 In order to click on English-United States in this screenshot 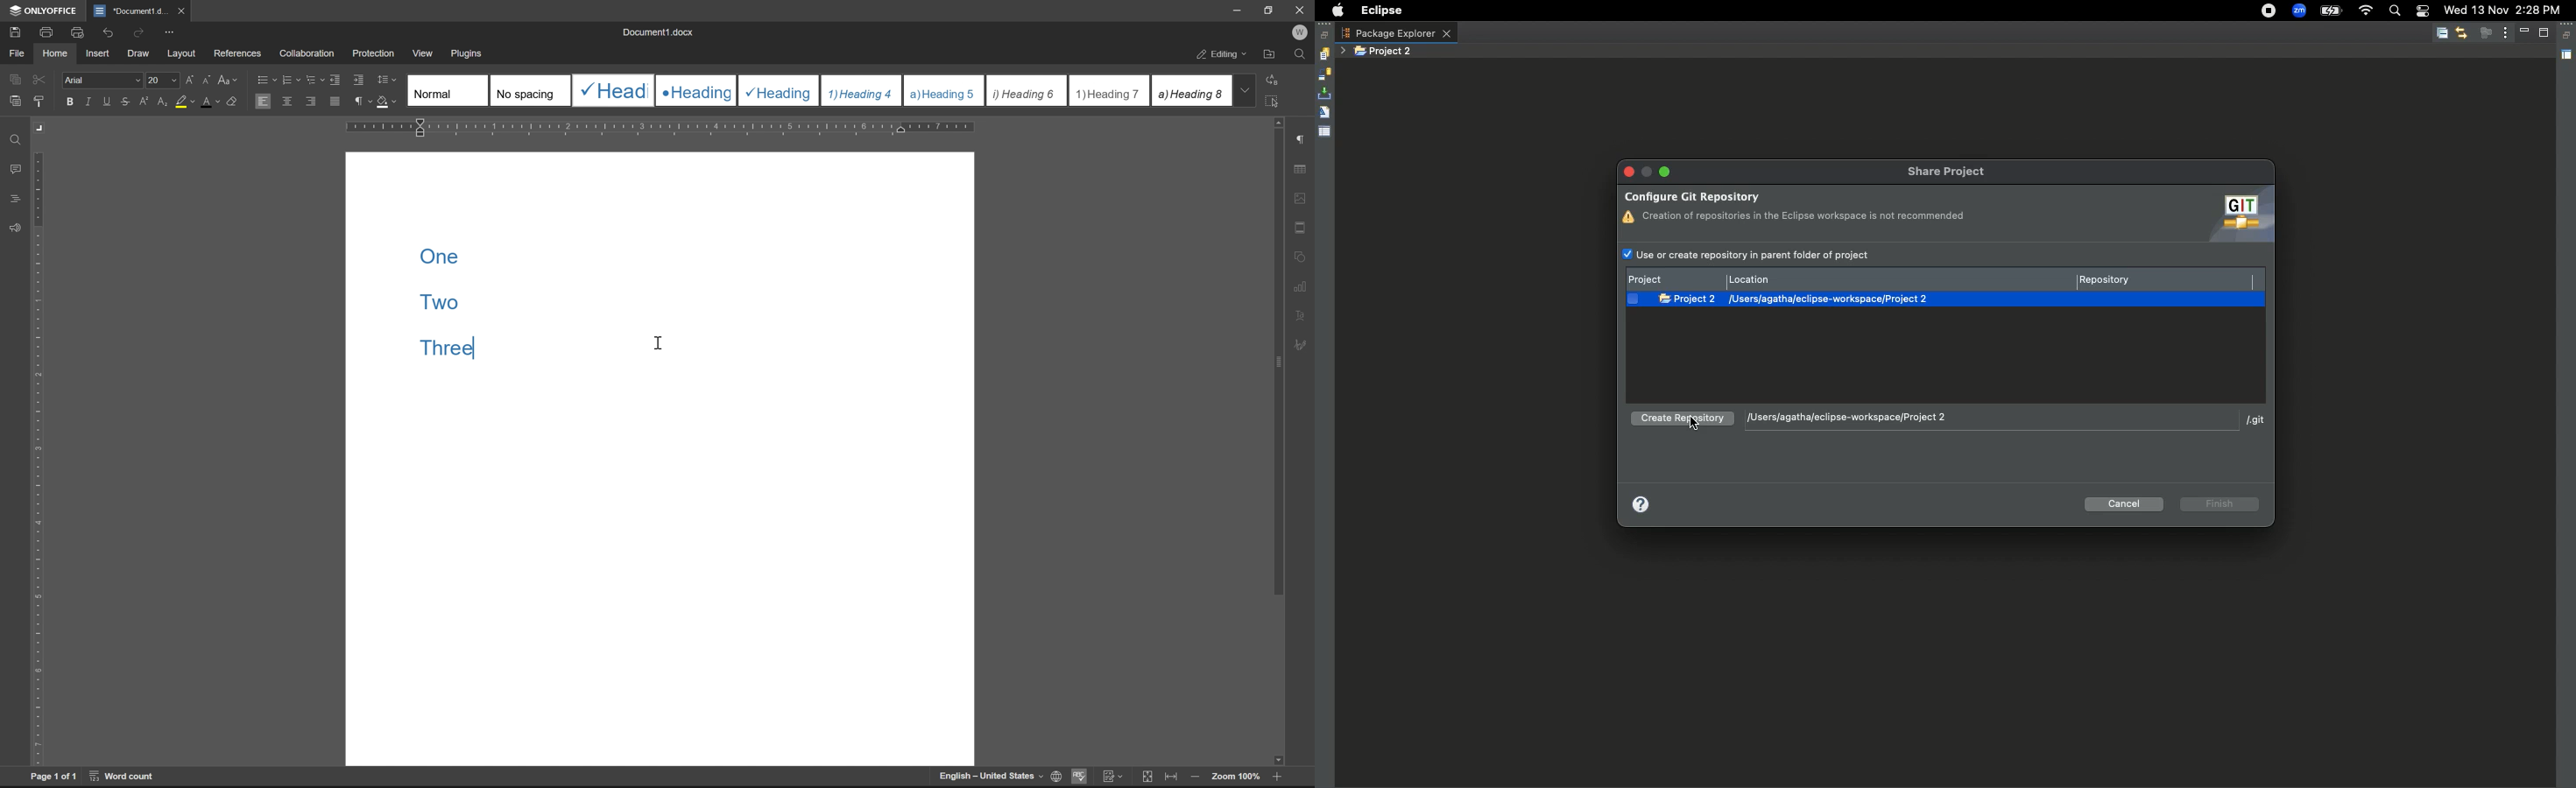, I will do `click(990, 778)`.